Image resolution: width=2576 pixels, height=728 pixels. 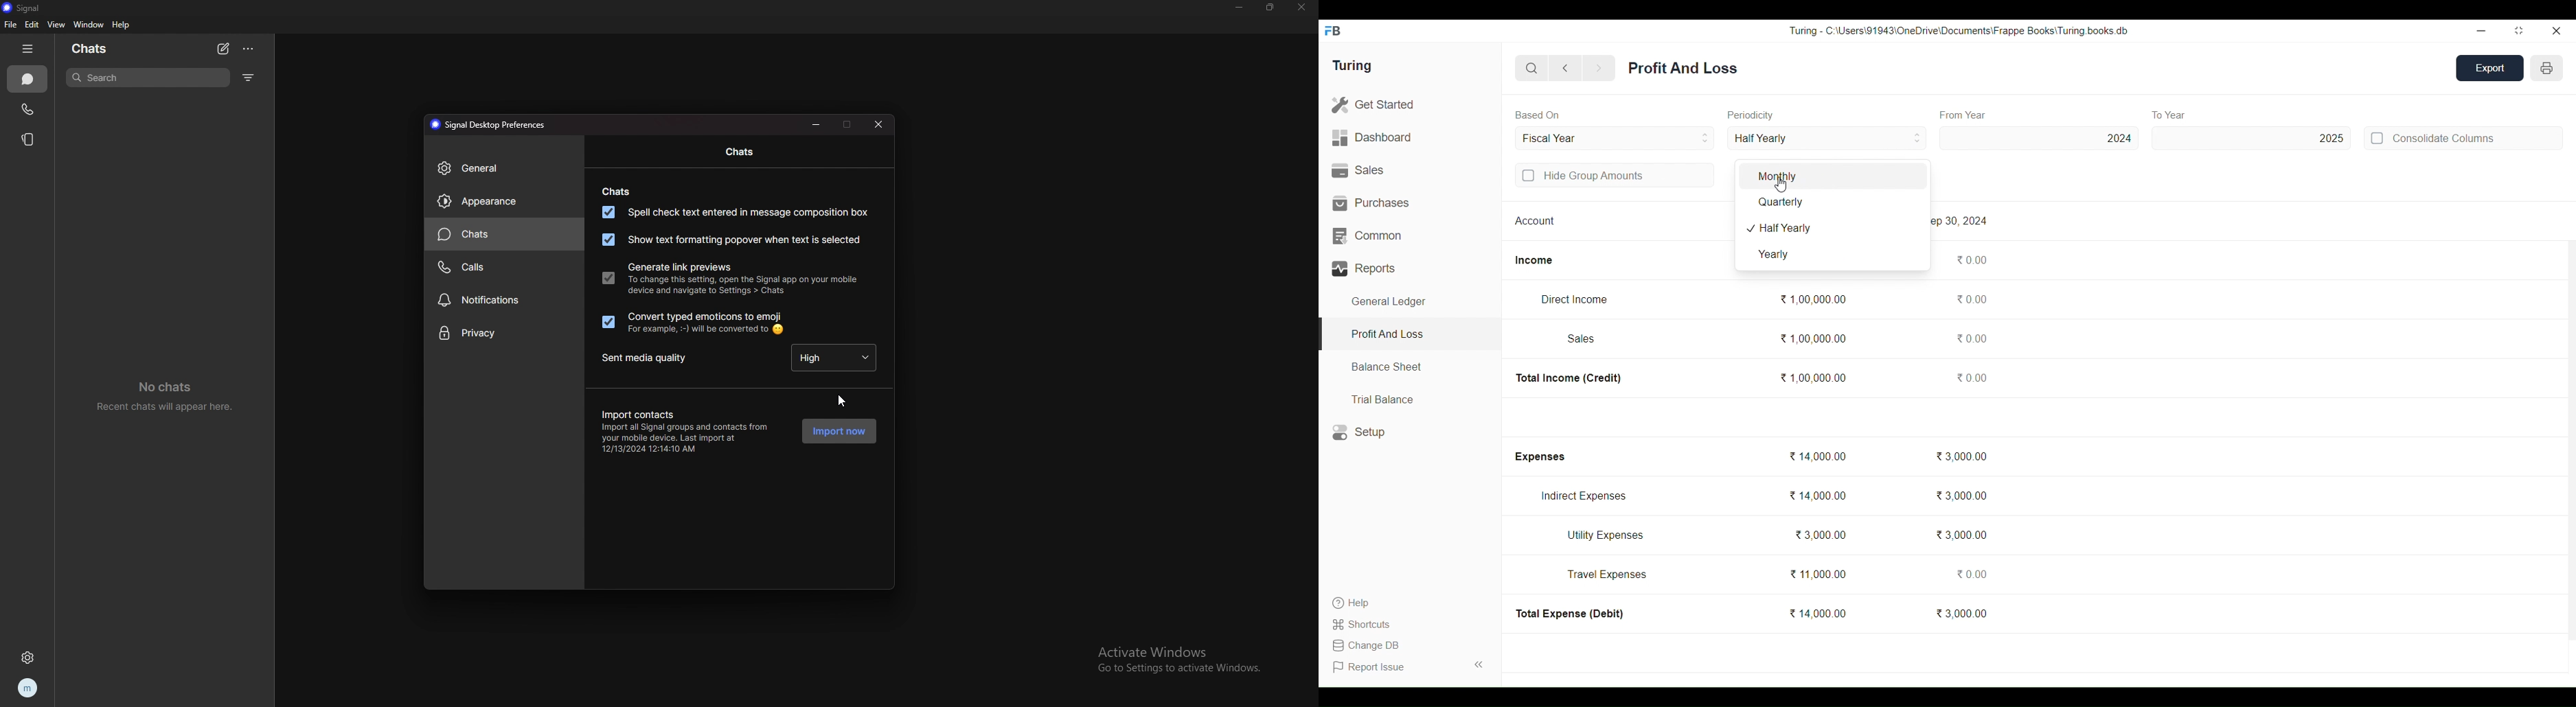 What do you see at coordinates (30, 140) in the screenshot?
I see `stories` at bounding box center [30, 140].